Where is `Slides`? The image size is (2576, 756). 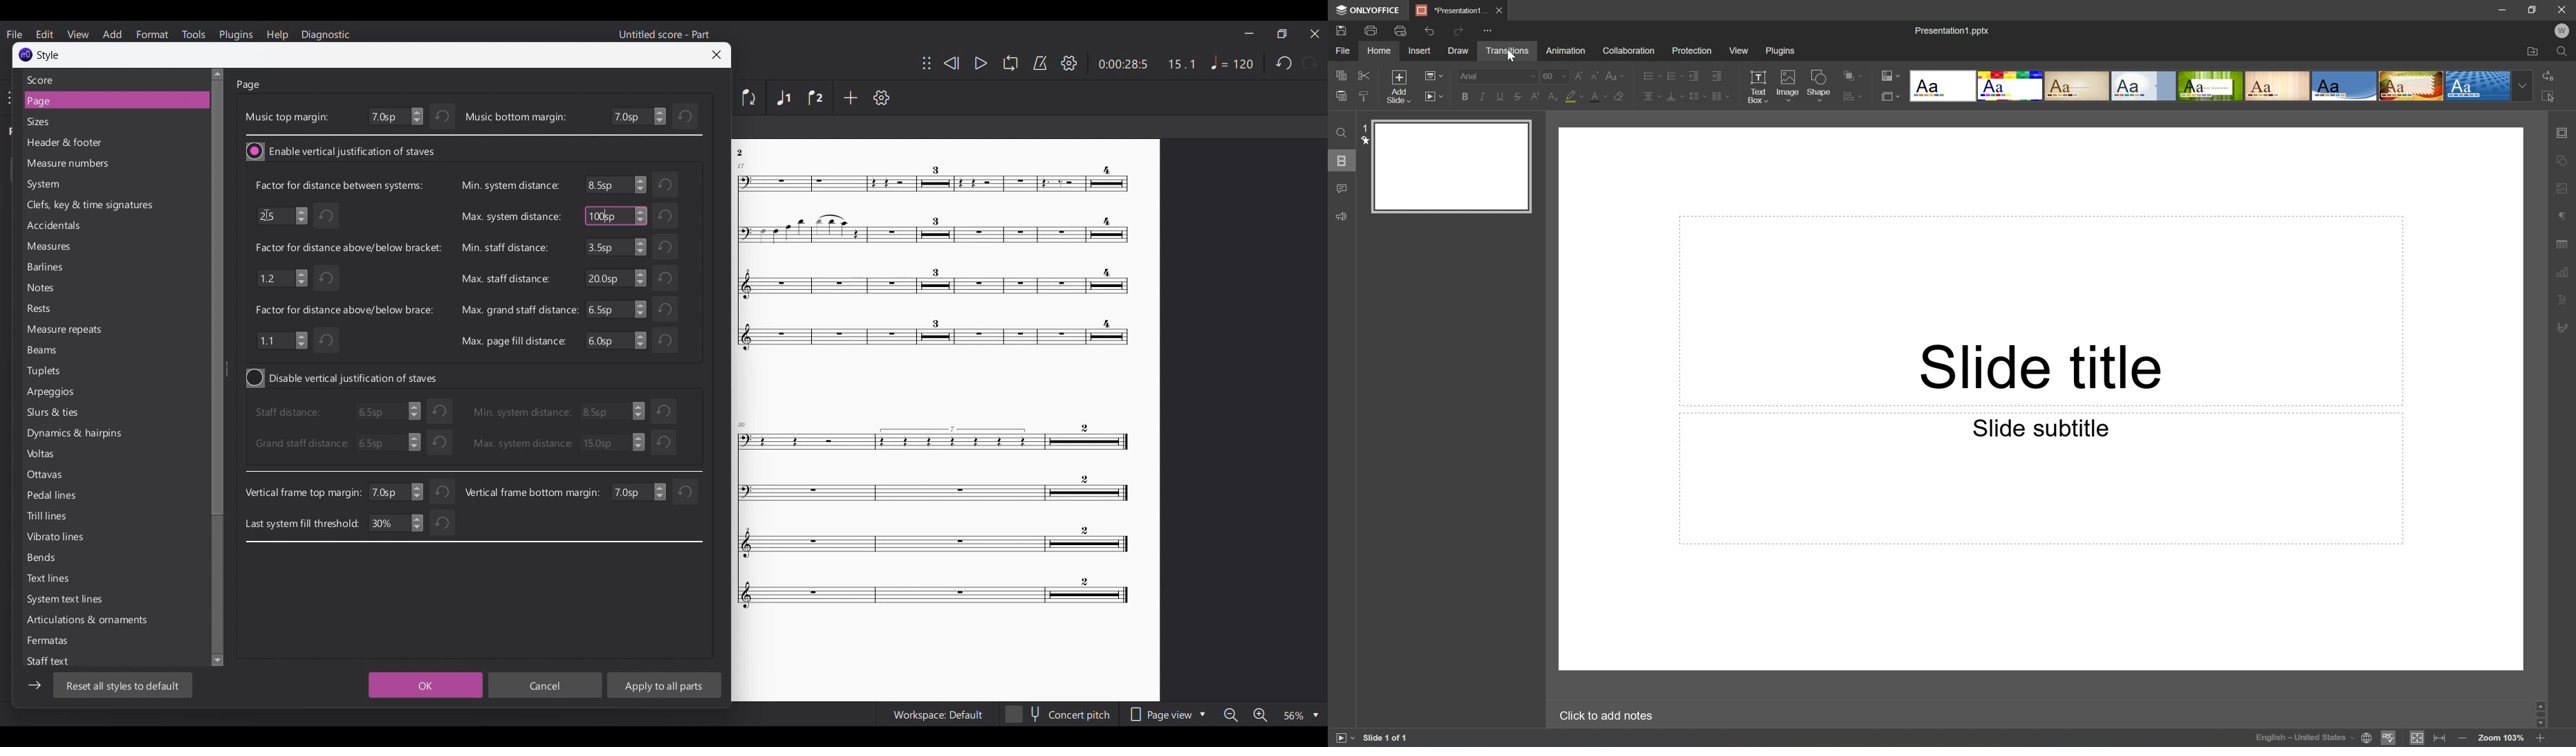
Slides is located at coordinates (1343, 161).